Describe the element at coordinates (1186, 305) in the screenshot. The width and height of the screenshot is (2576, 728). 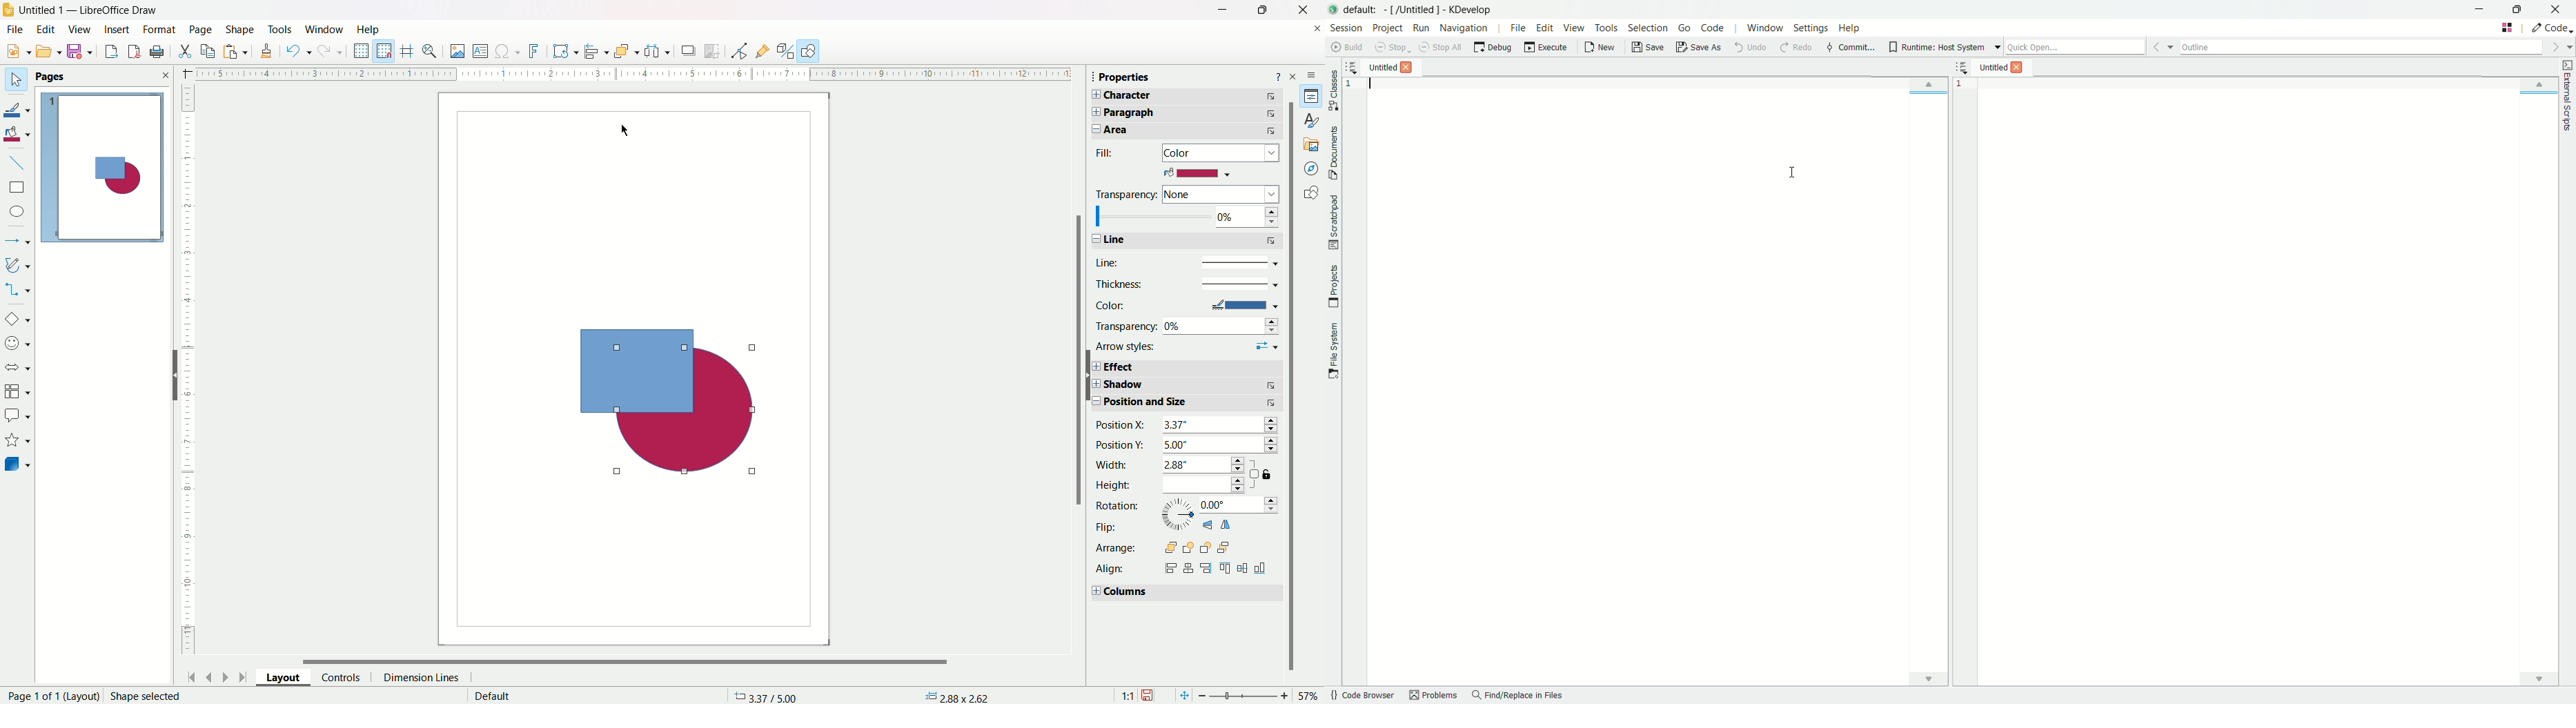
I see `color` at that location.